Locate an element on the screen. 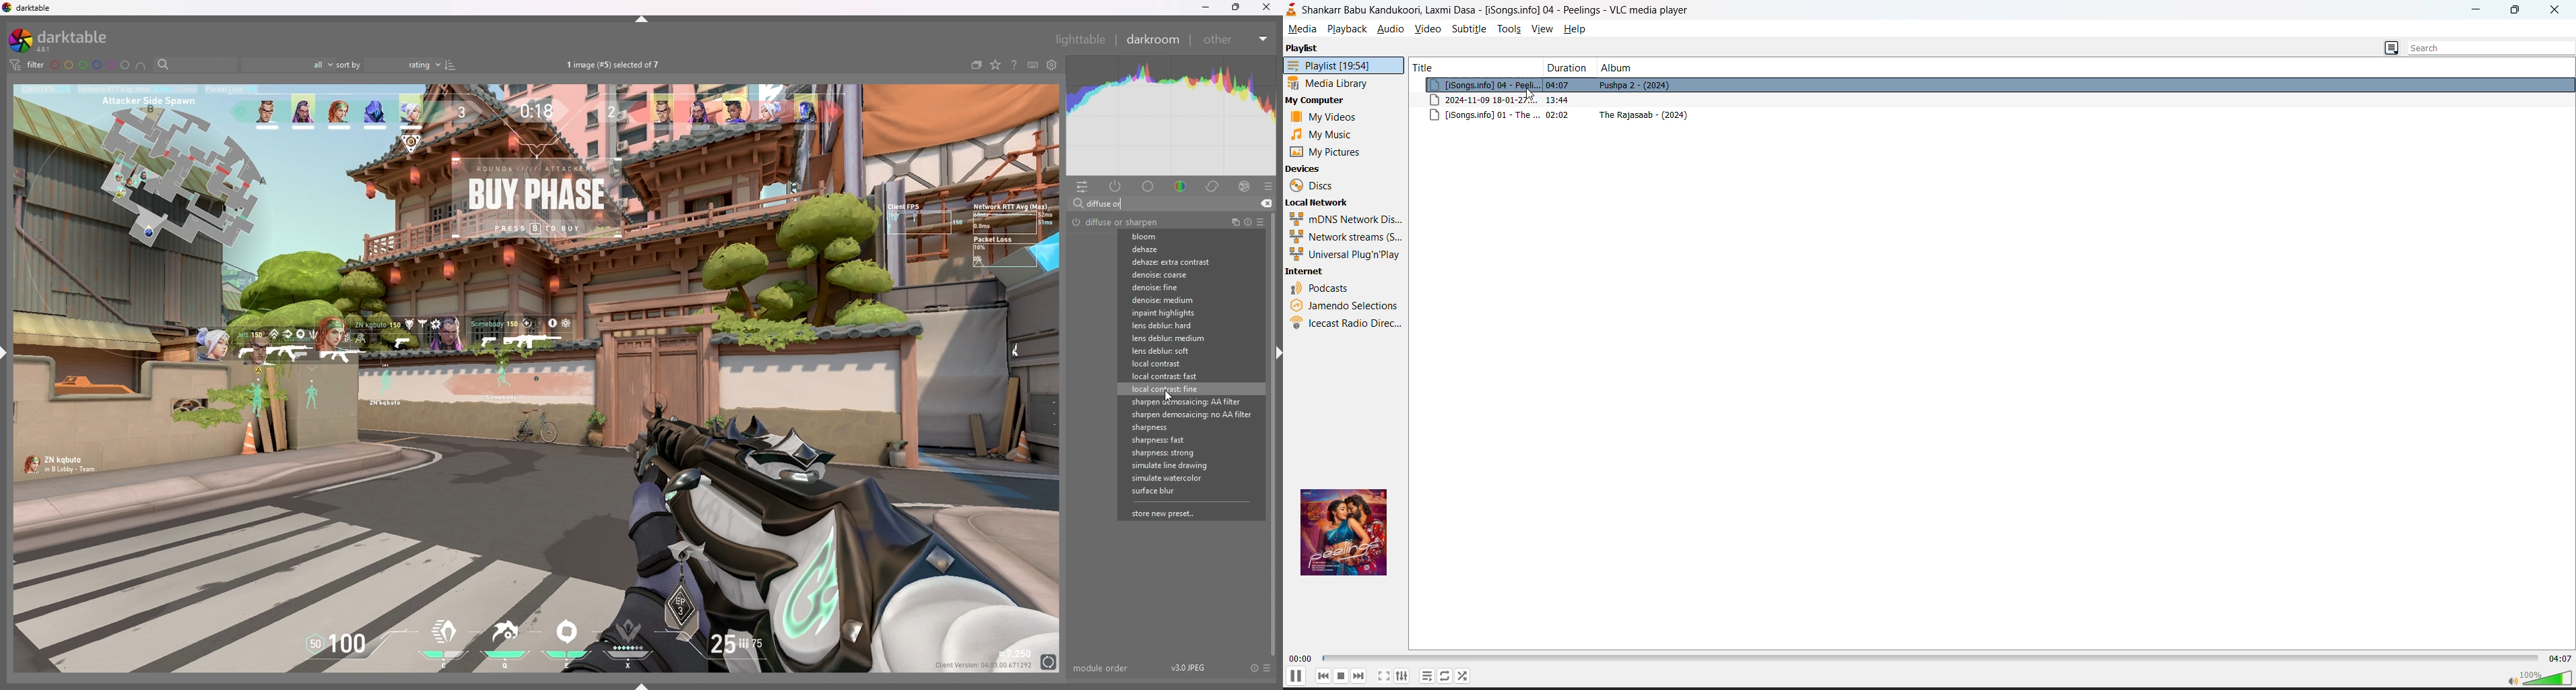 The width and height of the screenshot is (2576, 700). lens deblur hard is located at coordinates (1182, 325).